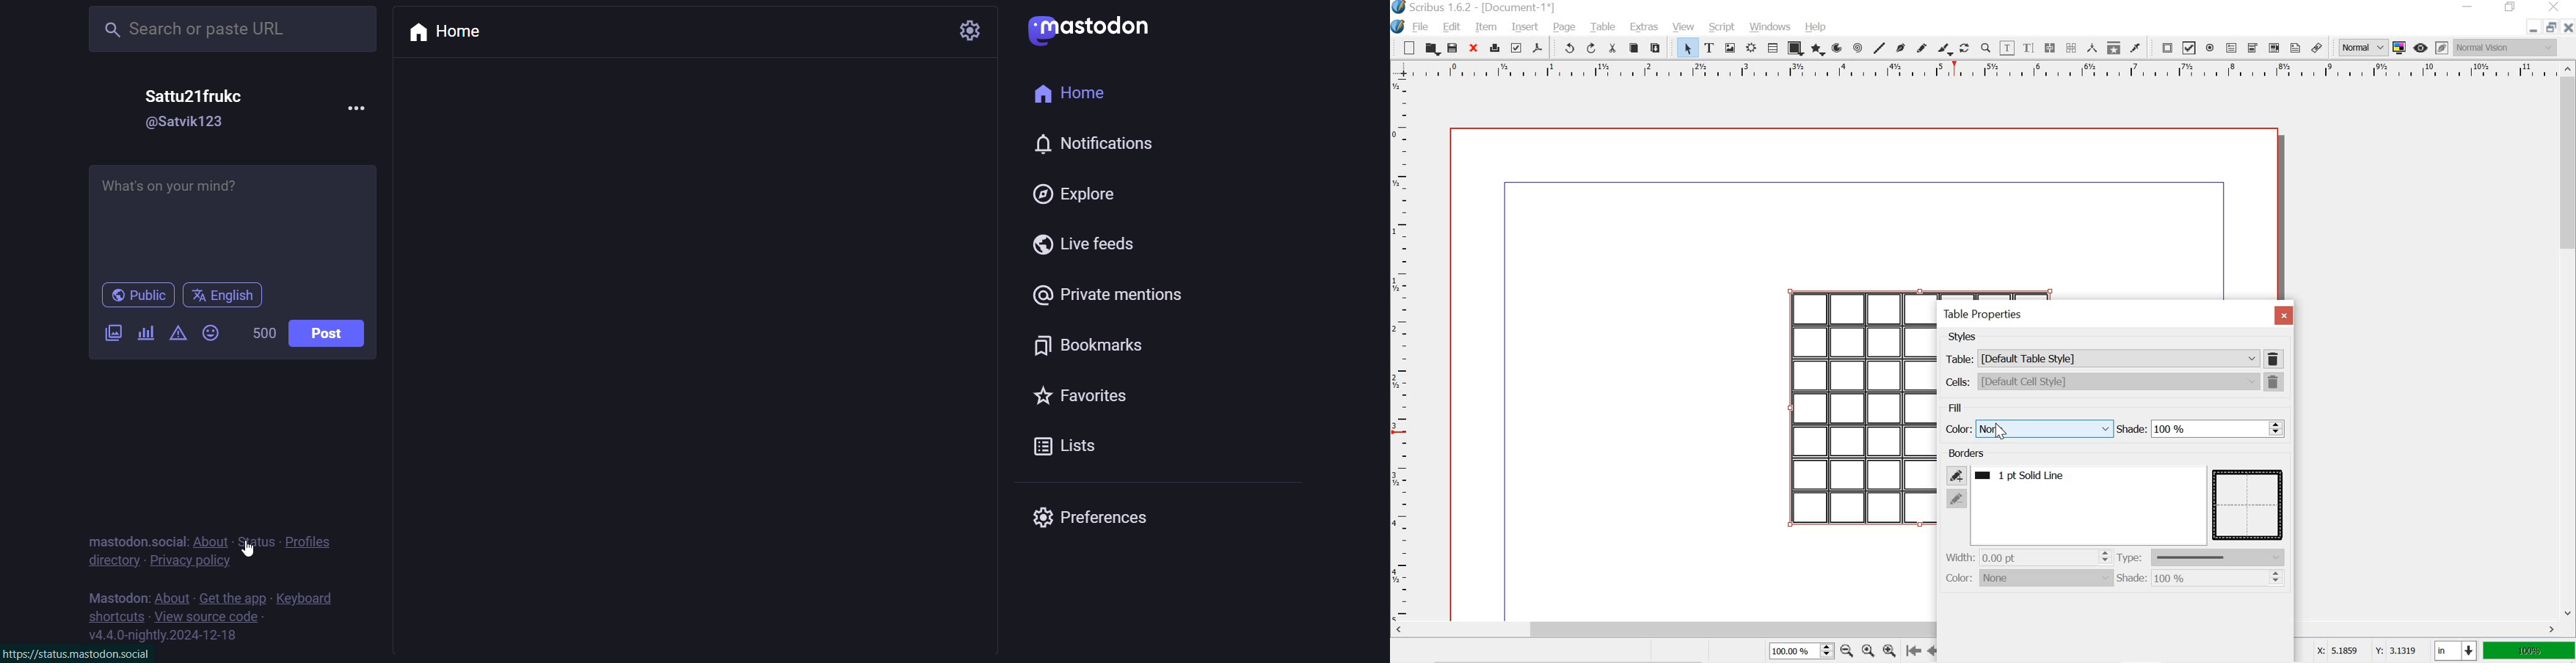 This screenshot has width=2576, height=672. Describe the element at coordinates (1967, 453) in the screenshot. I see `borders` at that location.